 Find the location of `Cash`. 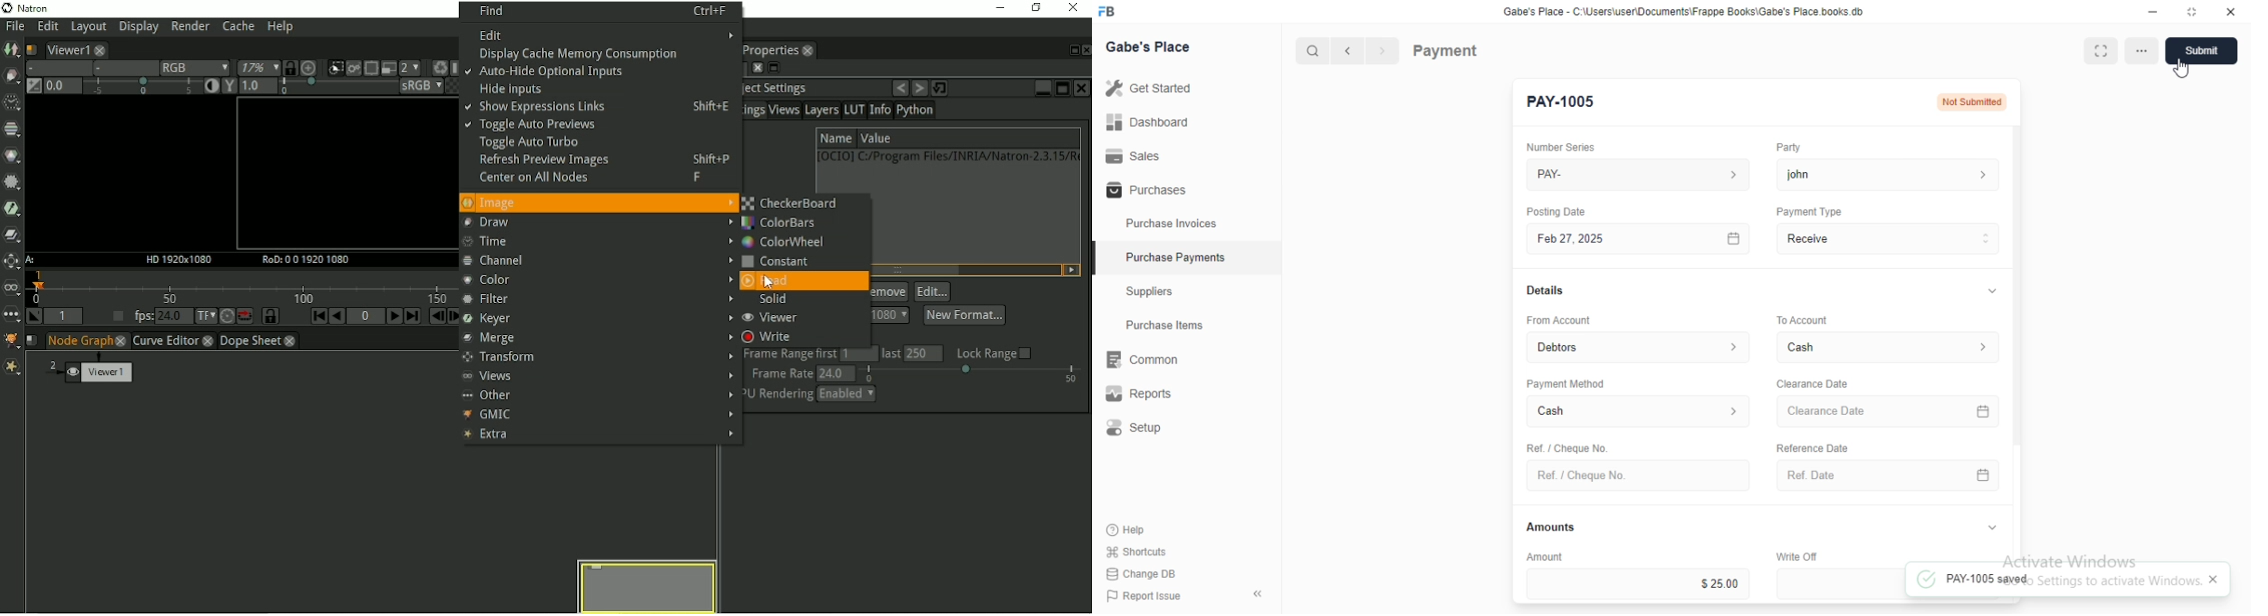

Cash is located at coordinates (1891, 347).